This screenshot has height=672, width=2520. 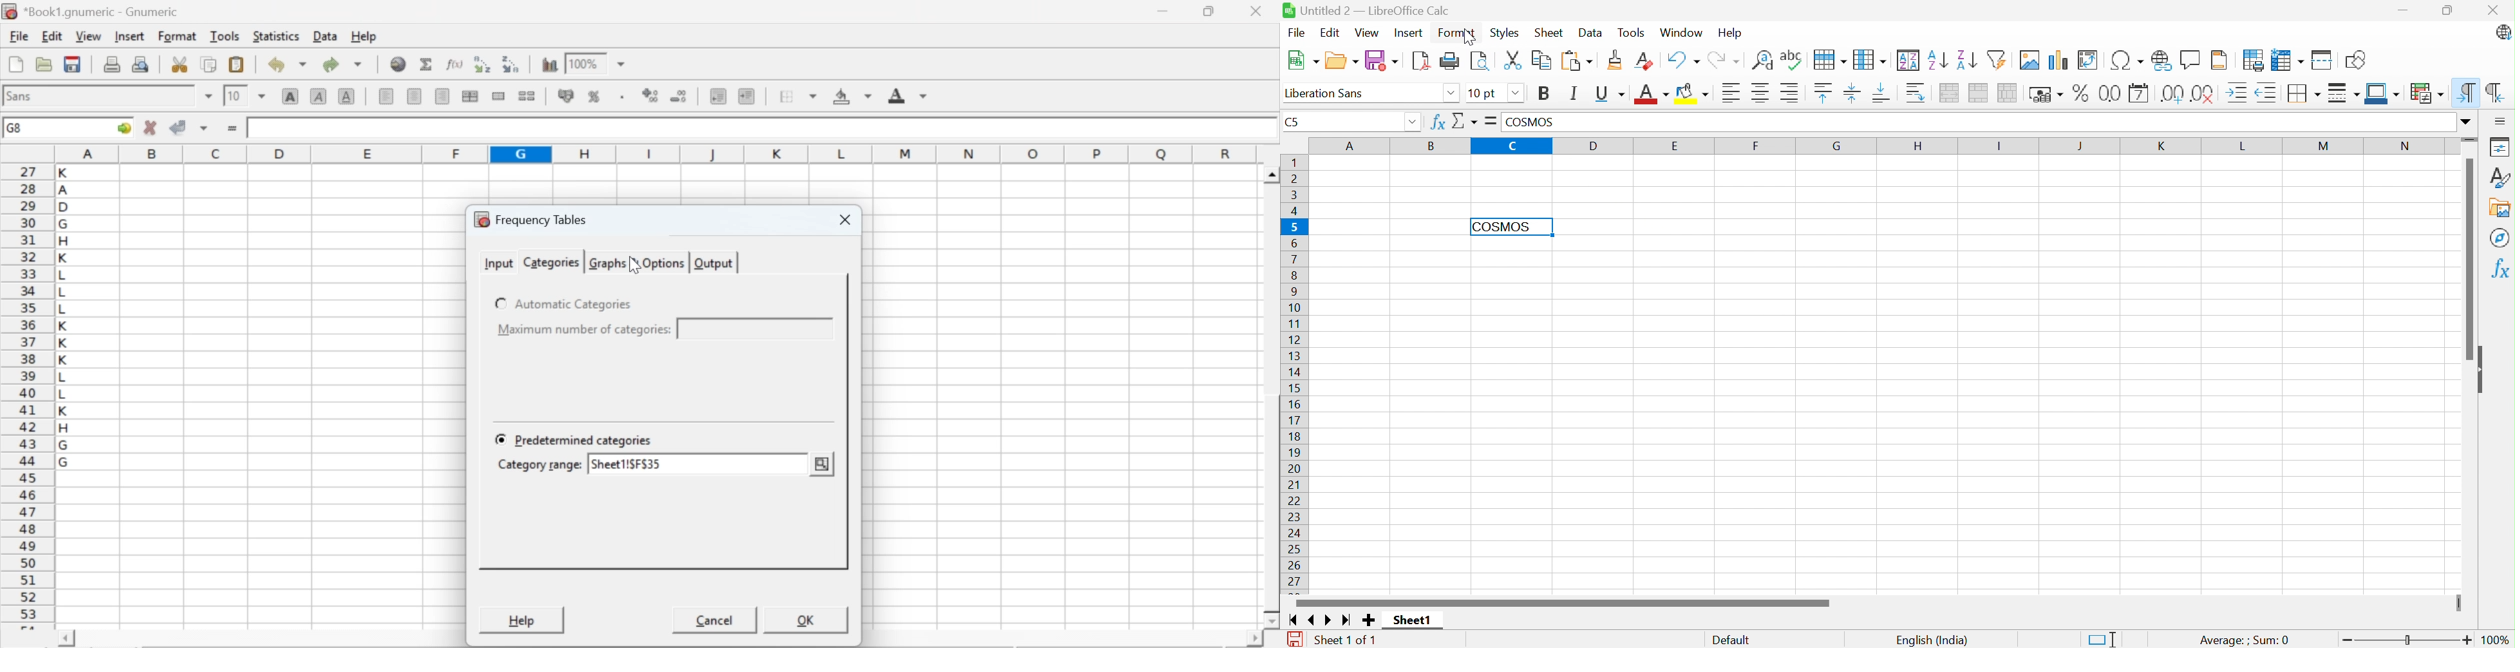 What do you see at coordinates (2485, 368) in the screenshot?
I see `Hide` at bounding box center [2485, 368].